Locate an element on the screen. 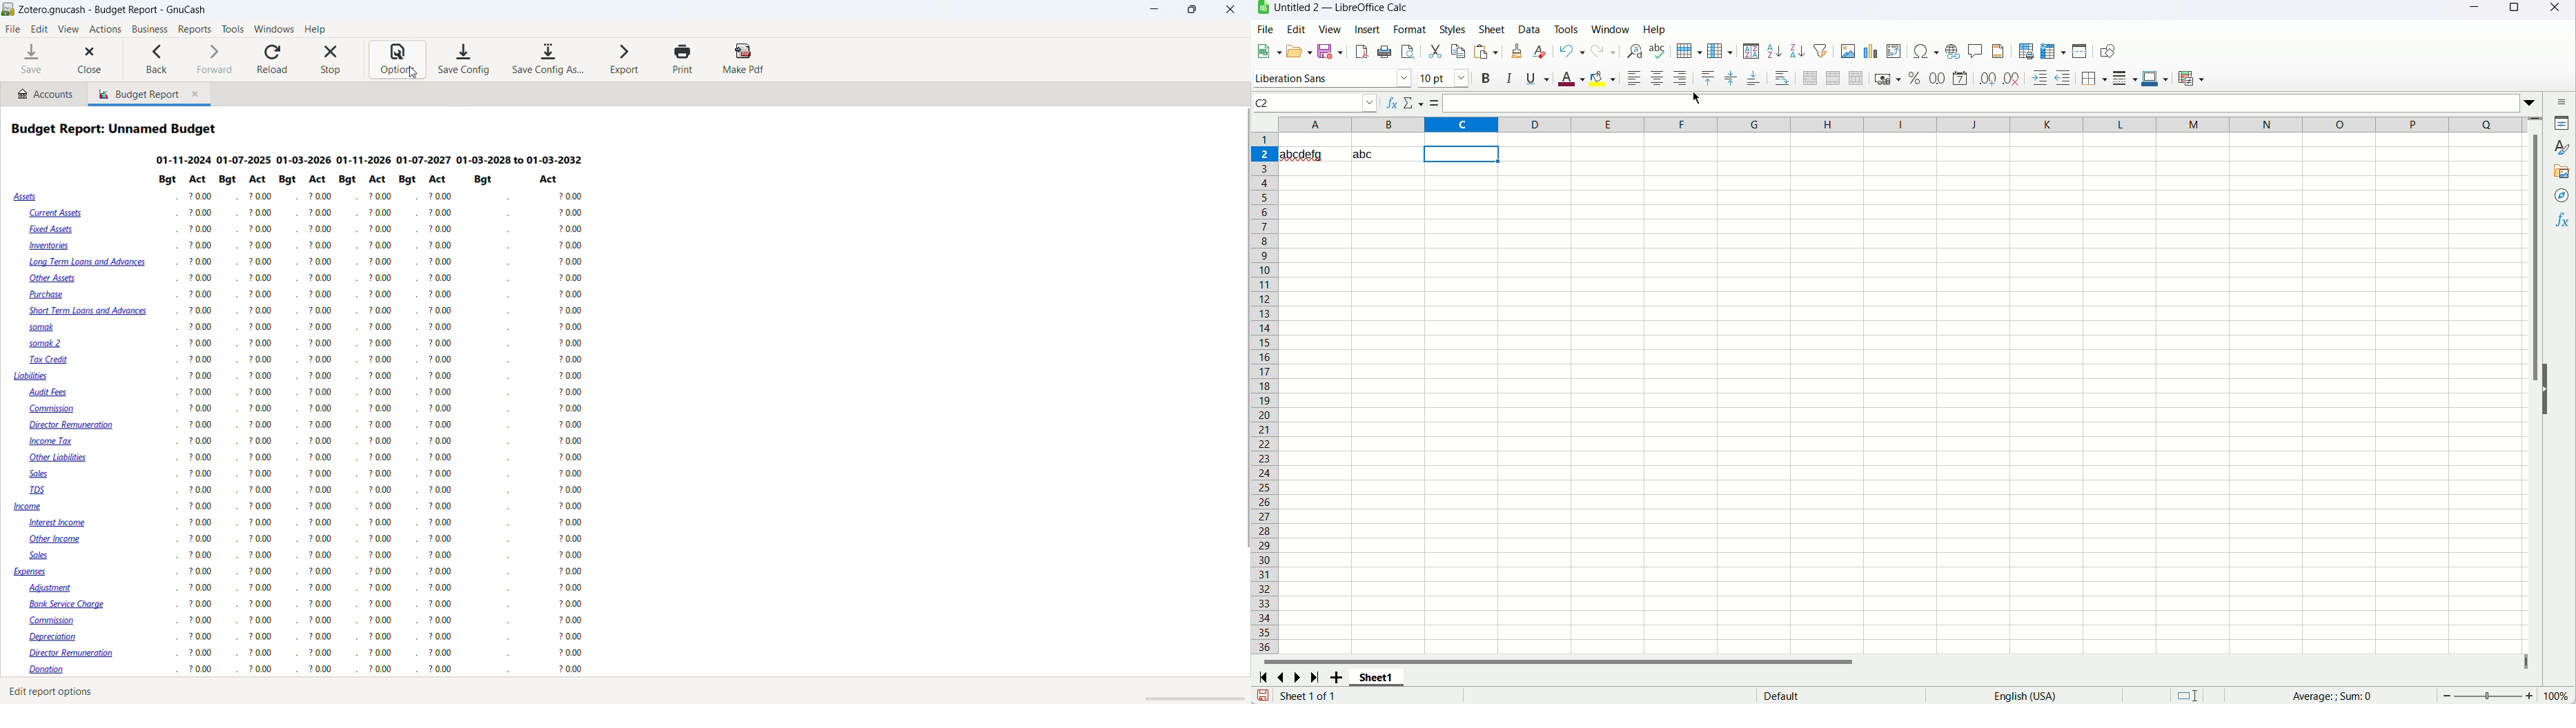 Image resolution: width=2576 pixels, height=728 pixels. average:; sum:0 is located at coordinates (2335, 695).